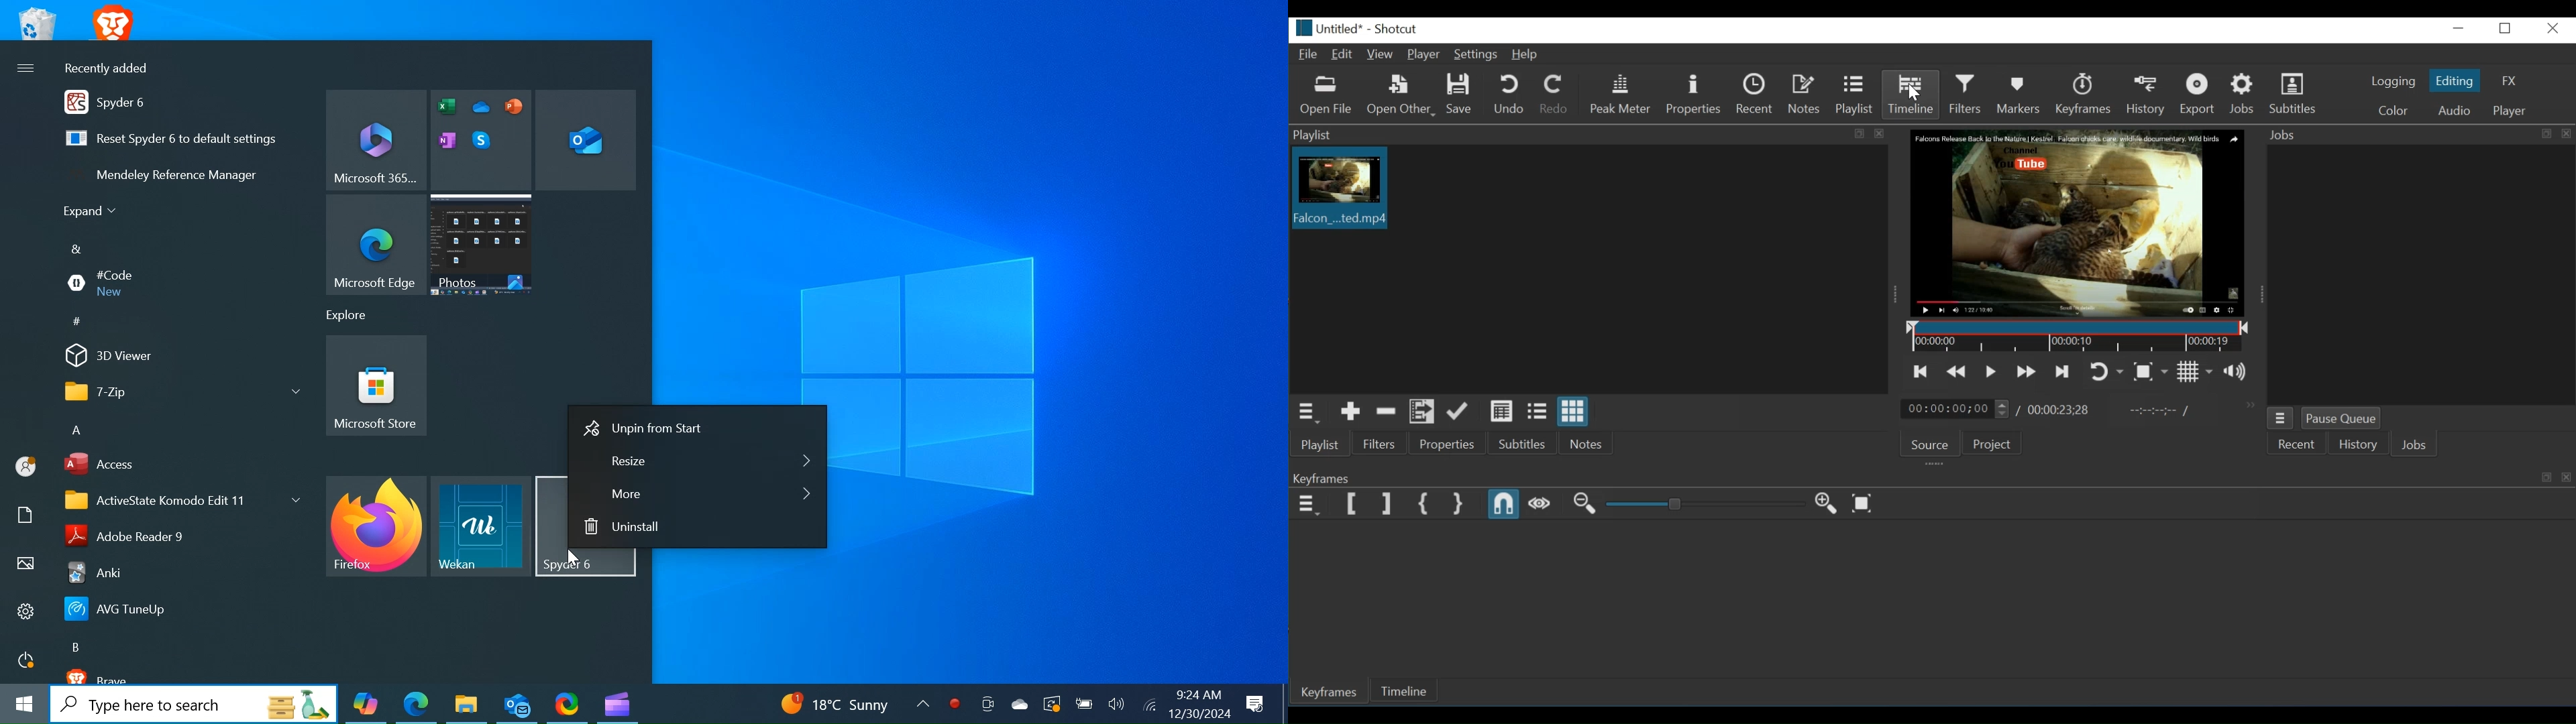  What do you see at coordinates (2078, 224) in the screenshot?
I see `Media Viewer` at bounding box center [2078, 224].